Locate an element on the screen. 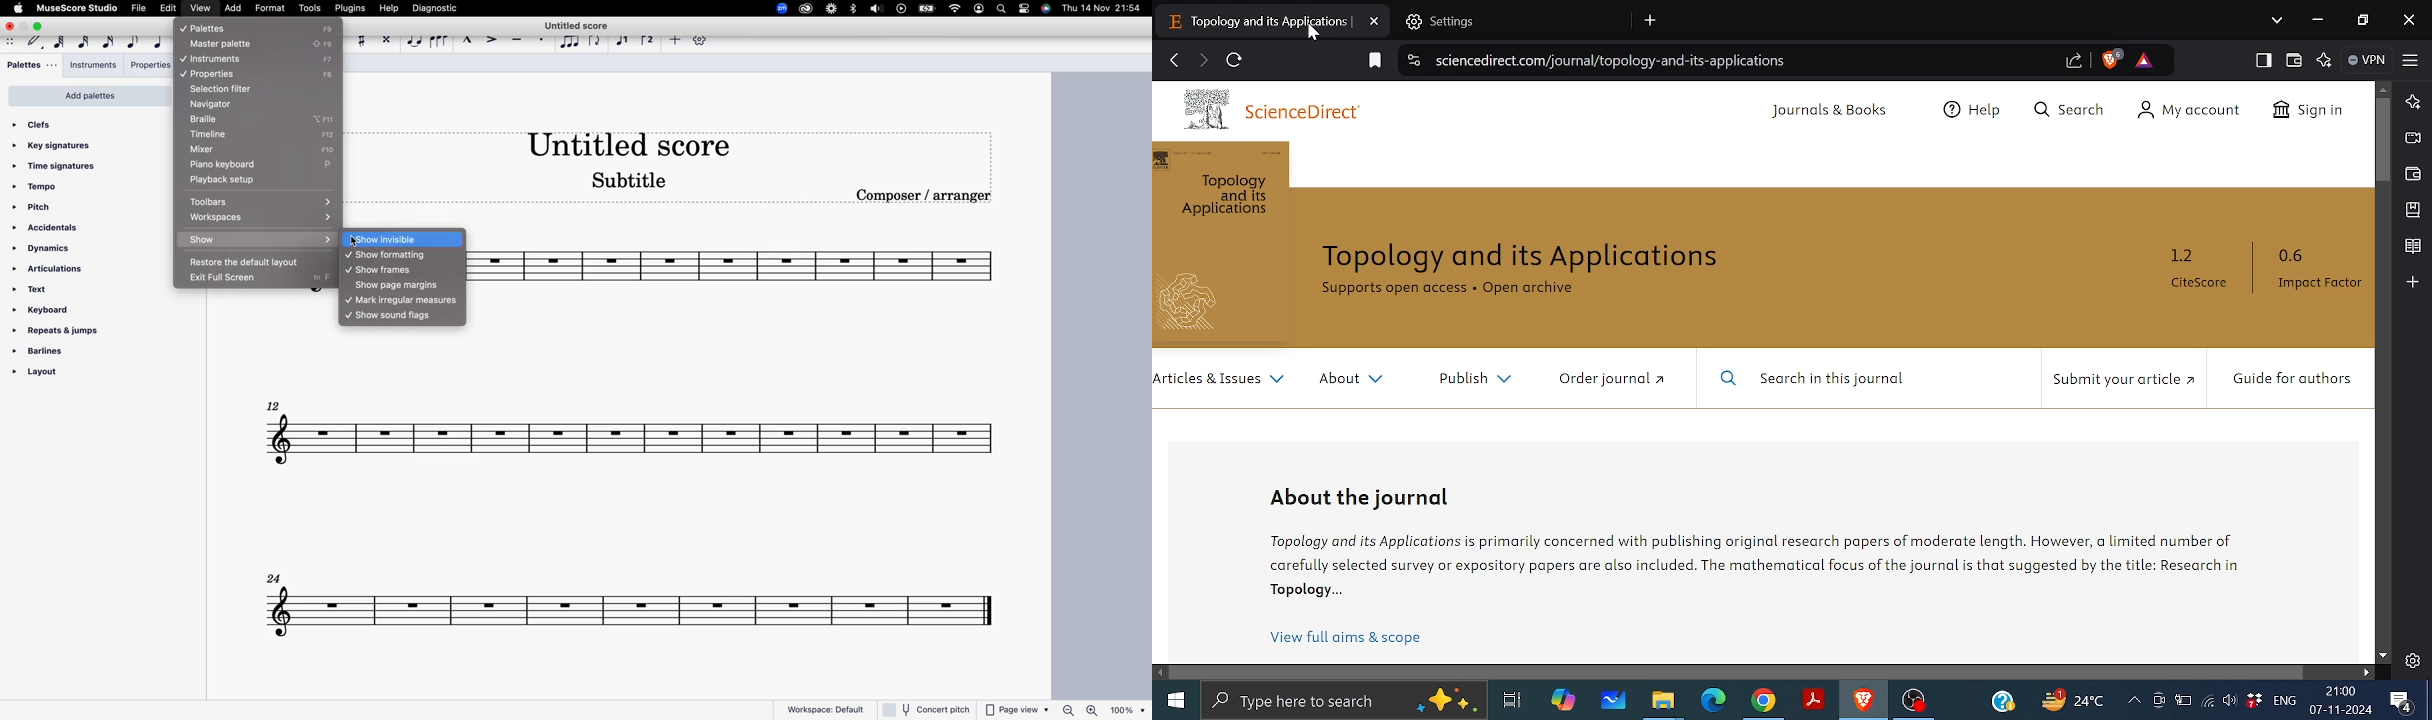  key signatures is located at coordinates (59, 145).